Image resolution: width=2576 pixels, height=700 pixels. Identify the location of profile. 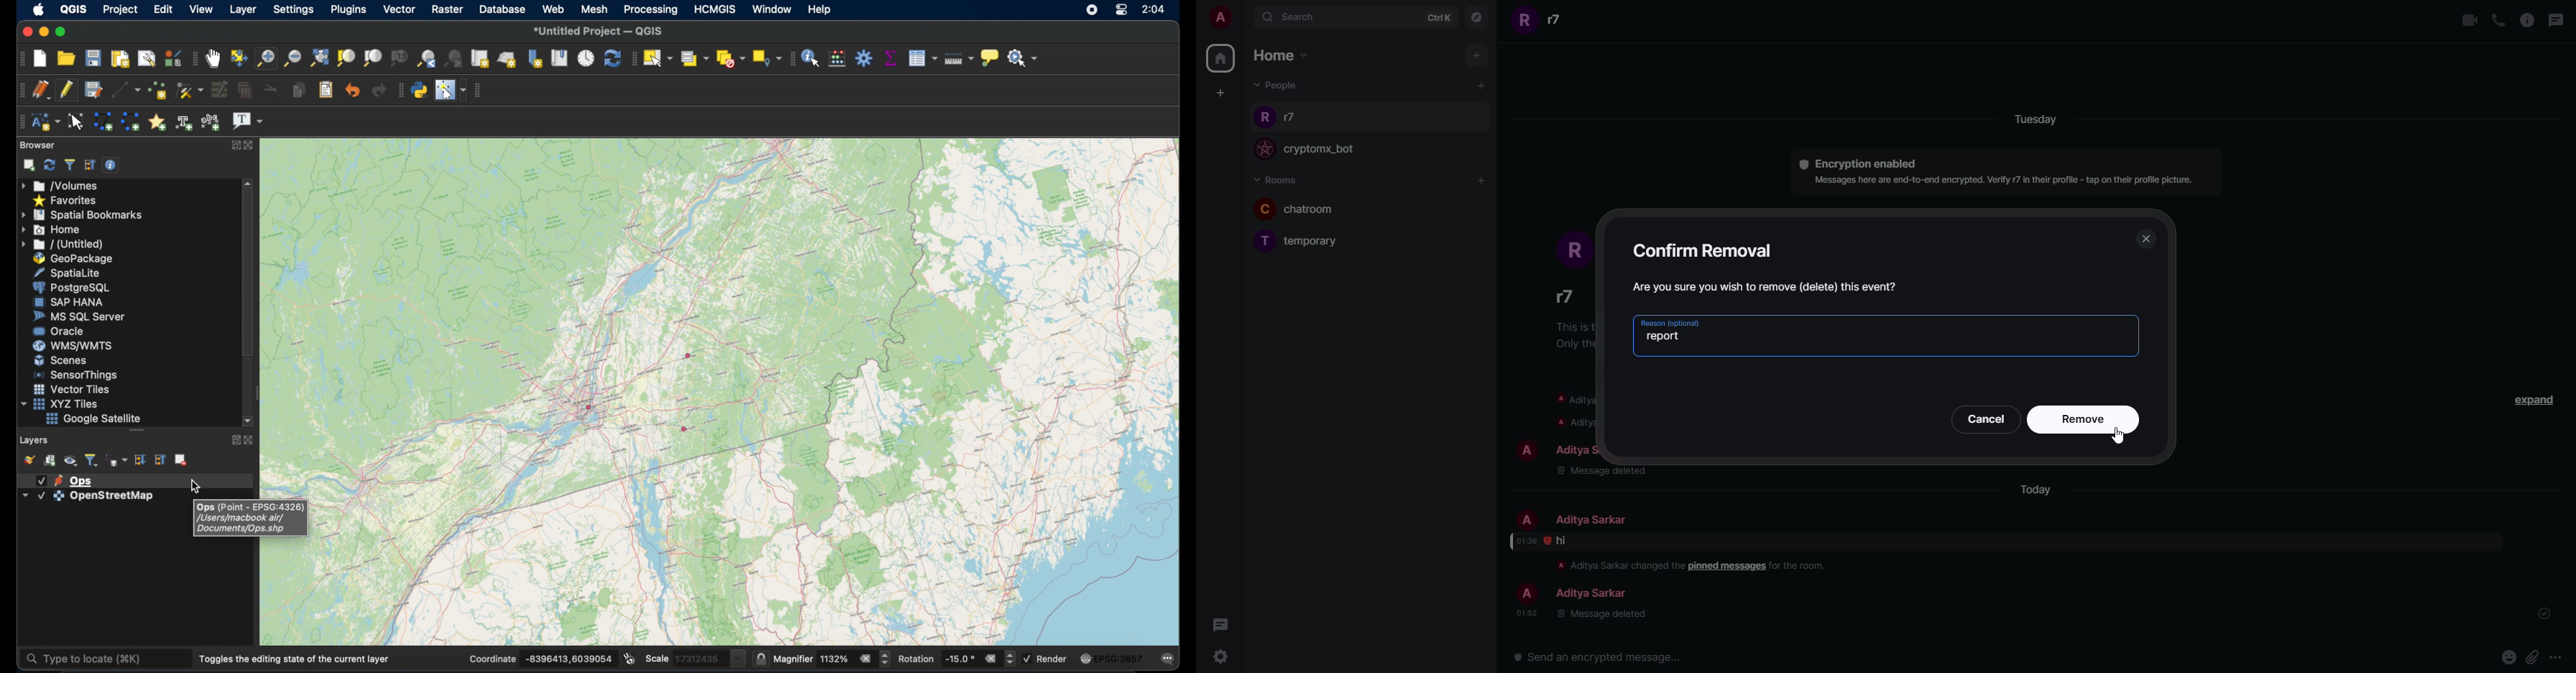
(1266, 241).